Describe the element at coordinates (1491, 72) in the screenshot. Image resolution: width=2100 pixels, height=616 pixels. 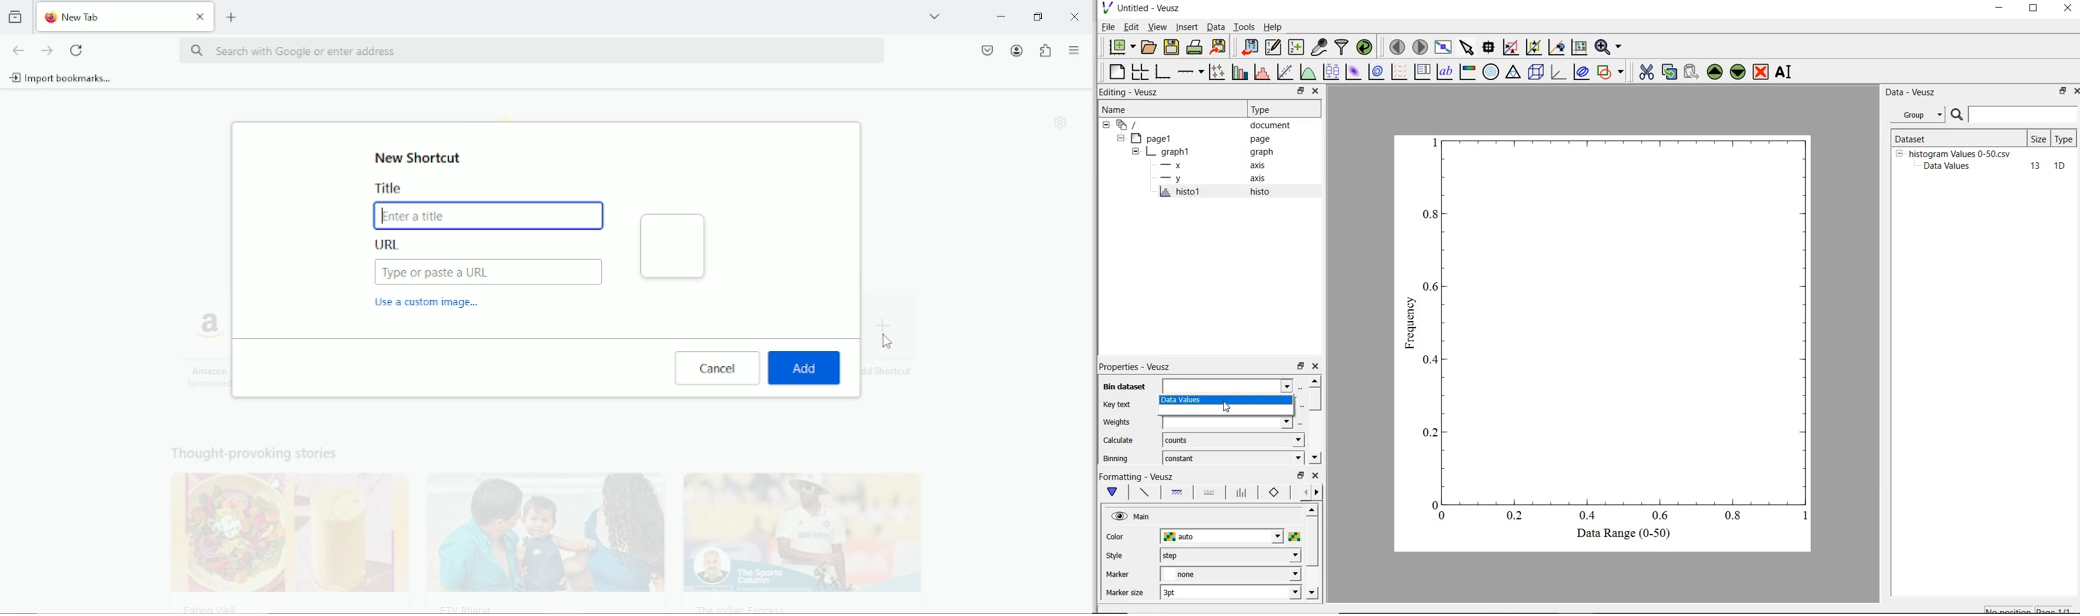
I see `polar graph` at that location.